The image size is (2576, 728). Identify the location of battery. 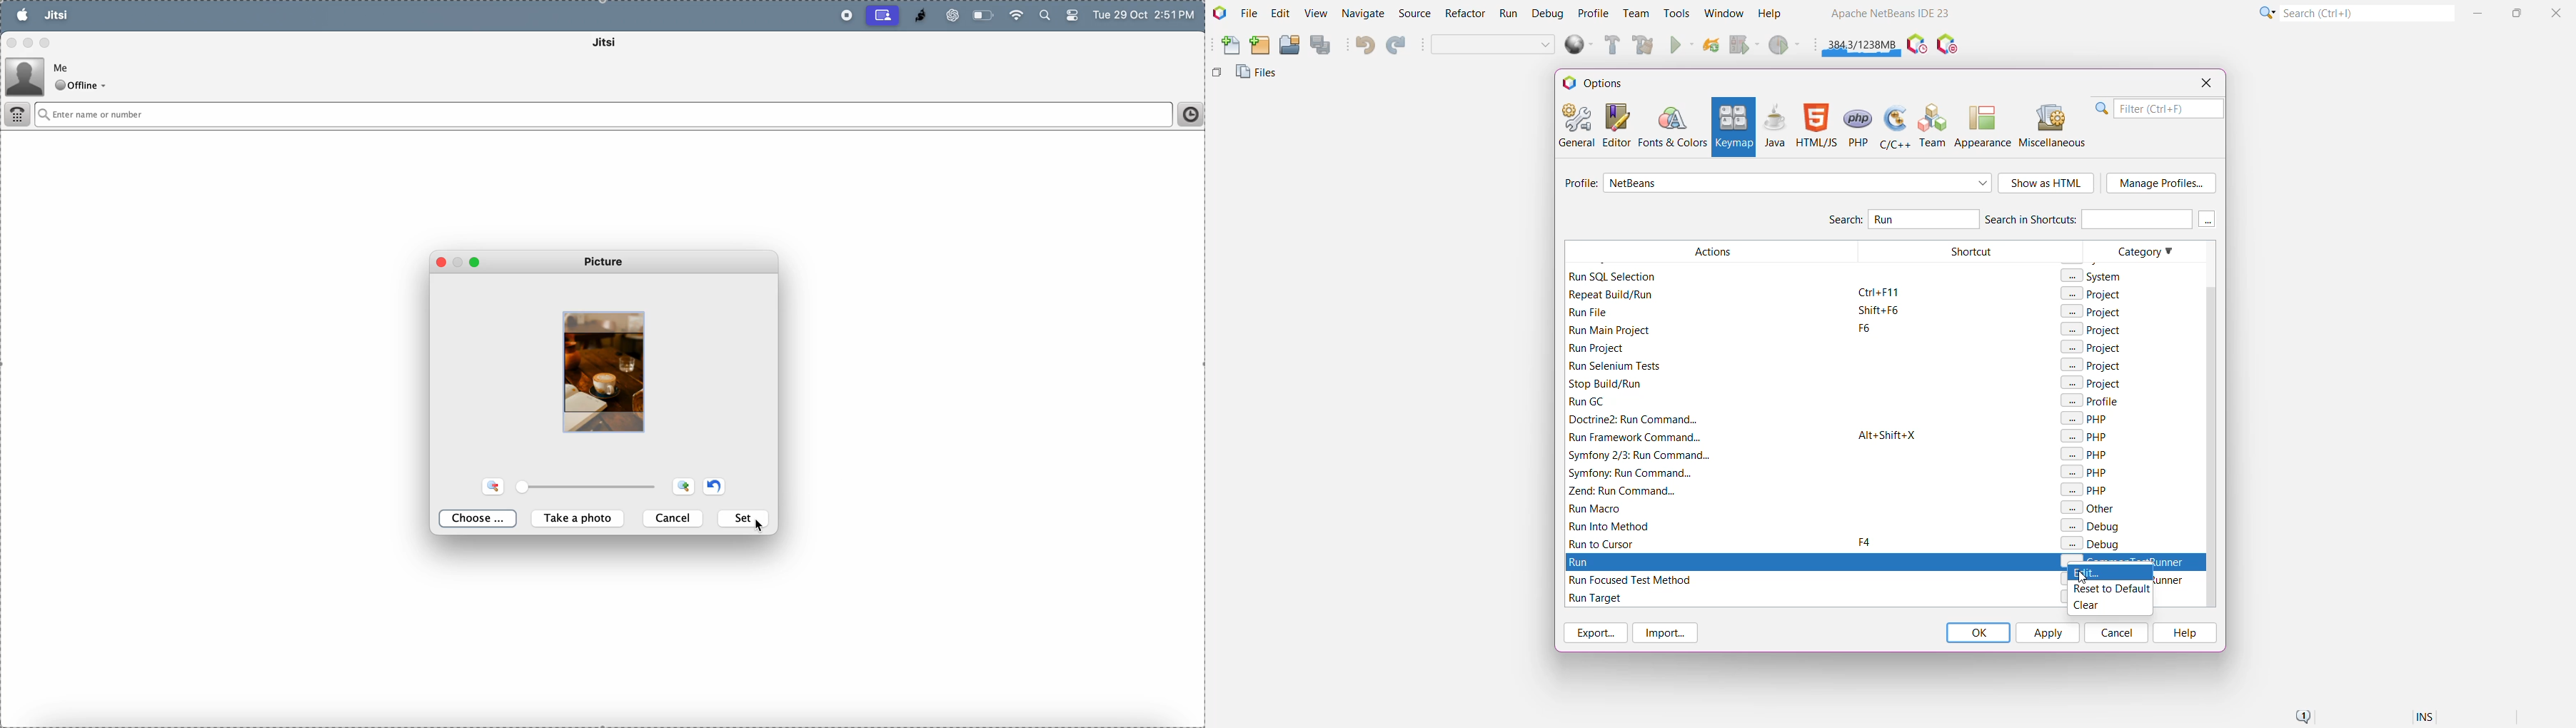
(985, 15).